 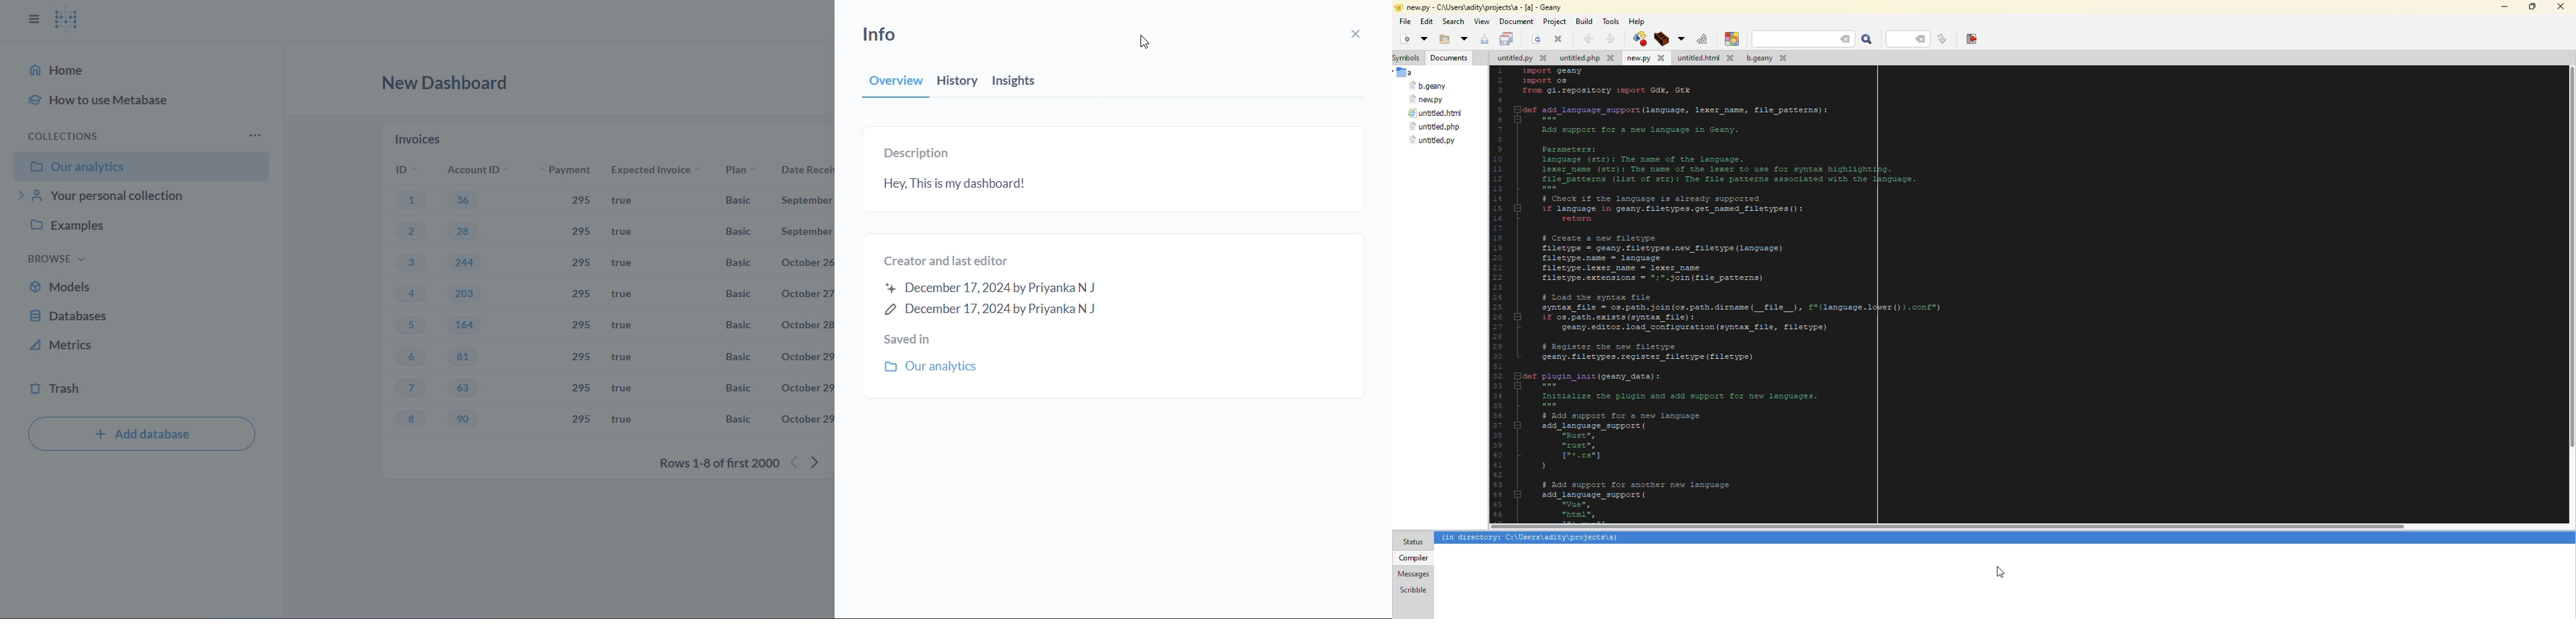 What do you see at coordinates (1517, 22) in the screenshot?
I see `document` at bounding box center [1517, 22].